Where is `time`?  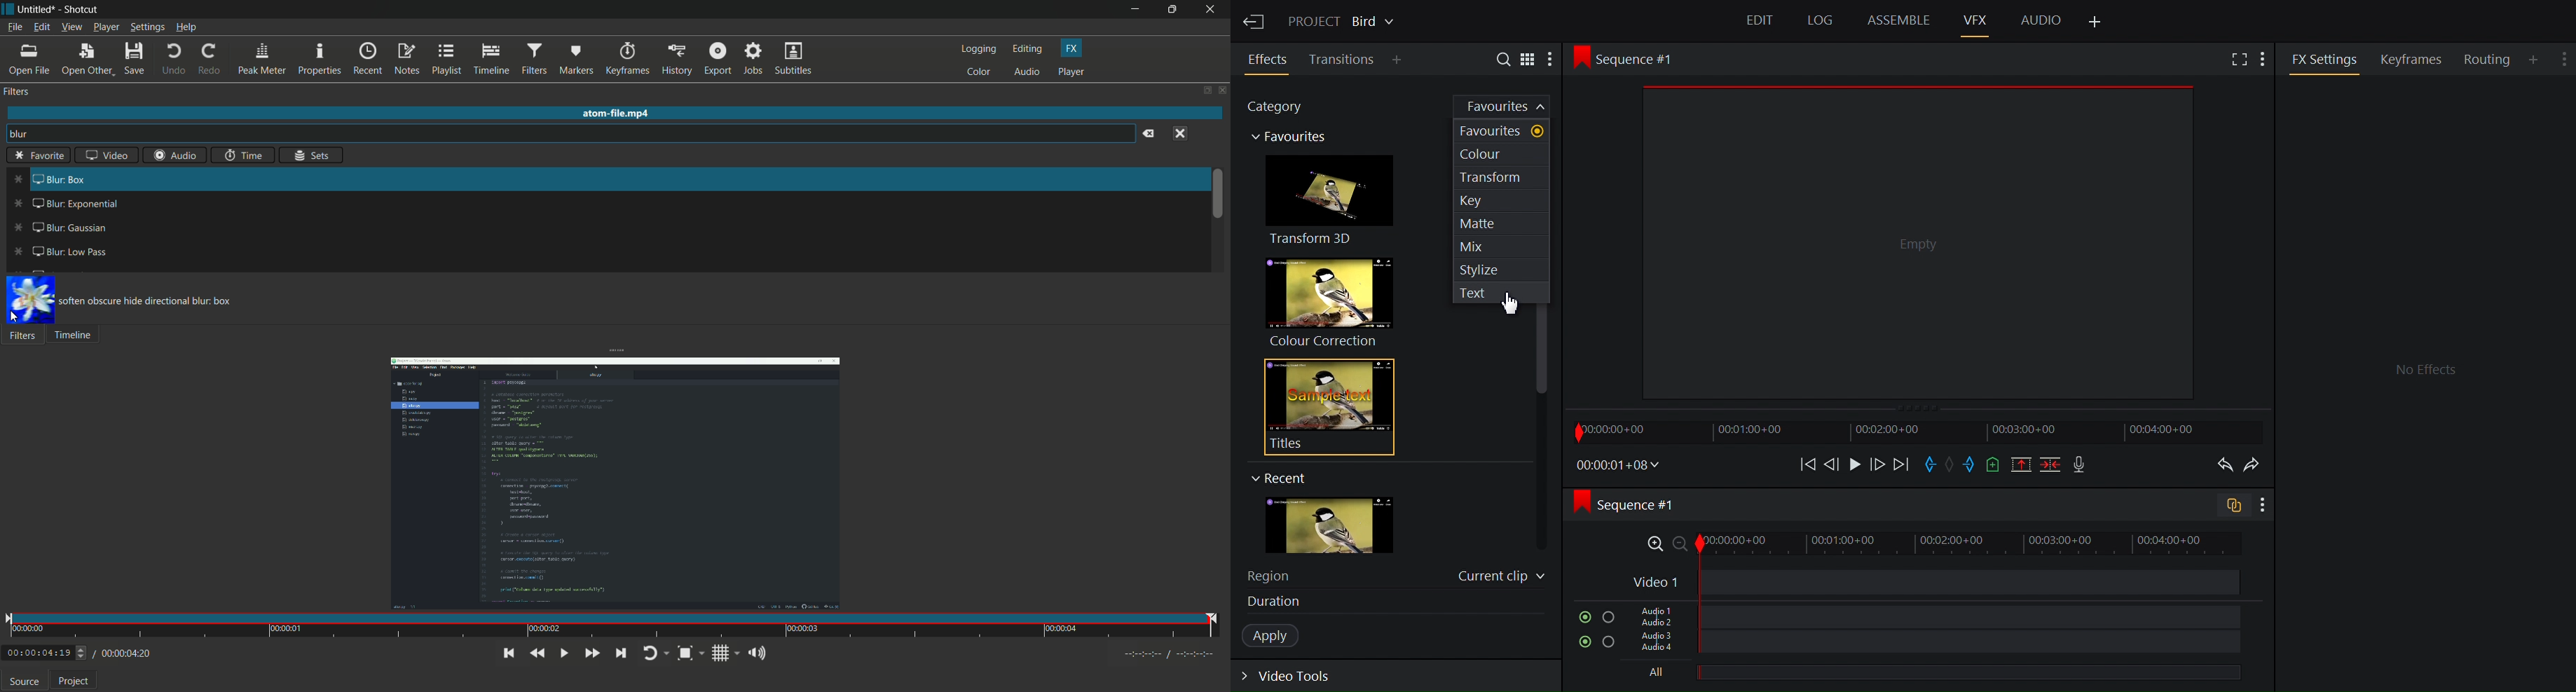 time is located at coordinates (244, 155).